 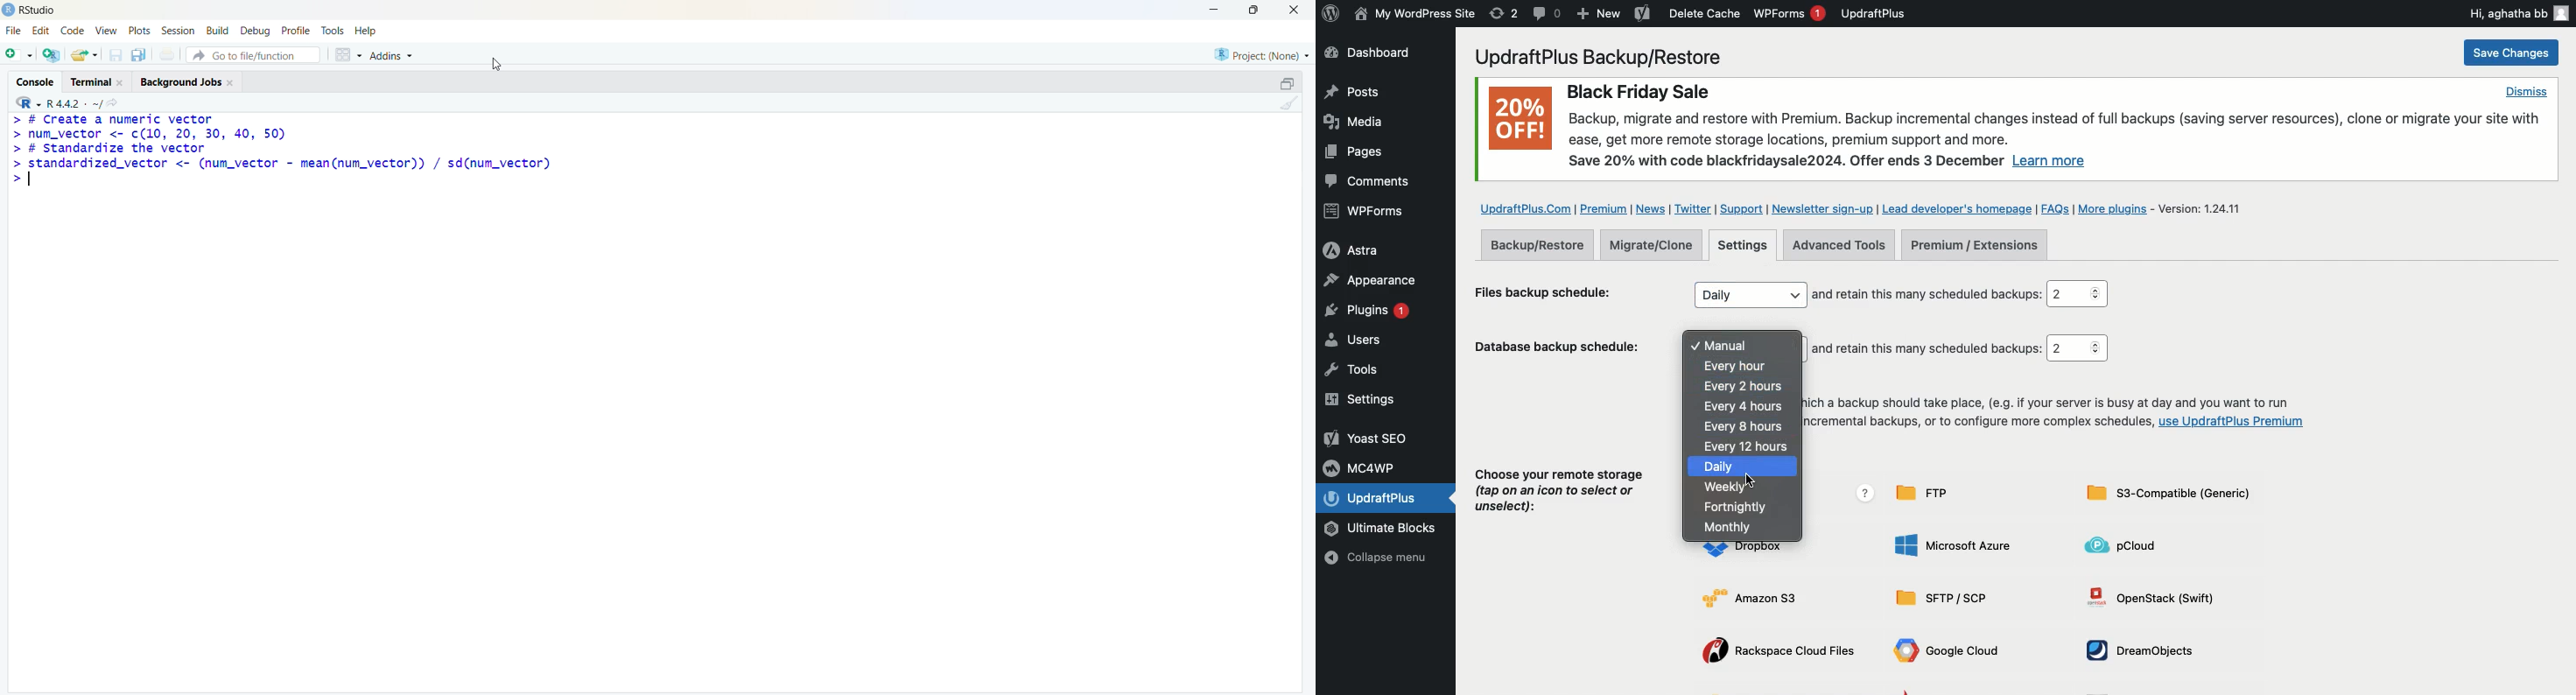 What do you see at coordinates (138, 30) in the screenshot?
I see `plots` at bounding box center [138, 30].